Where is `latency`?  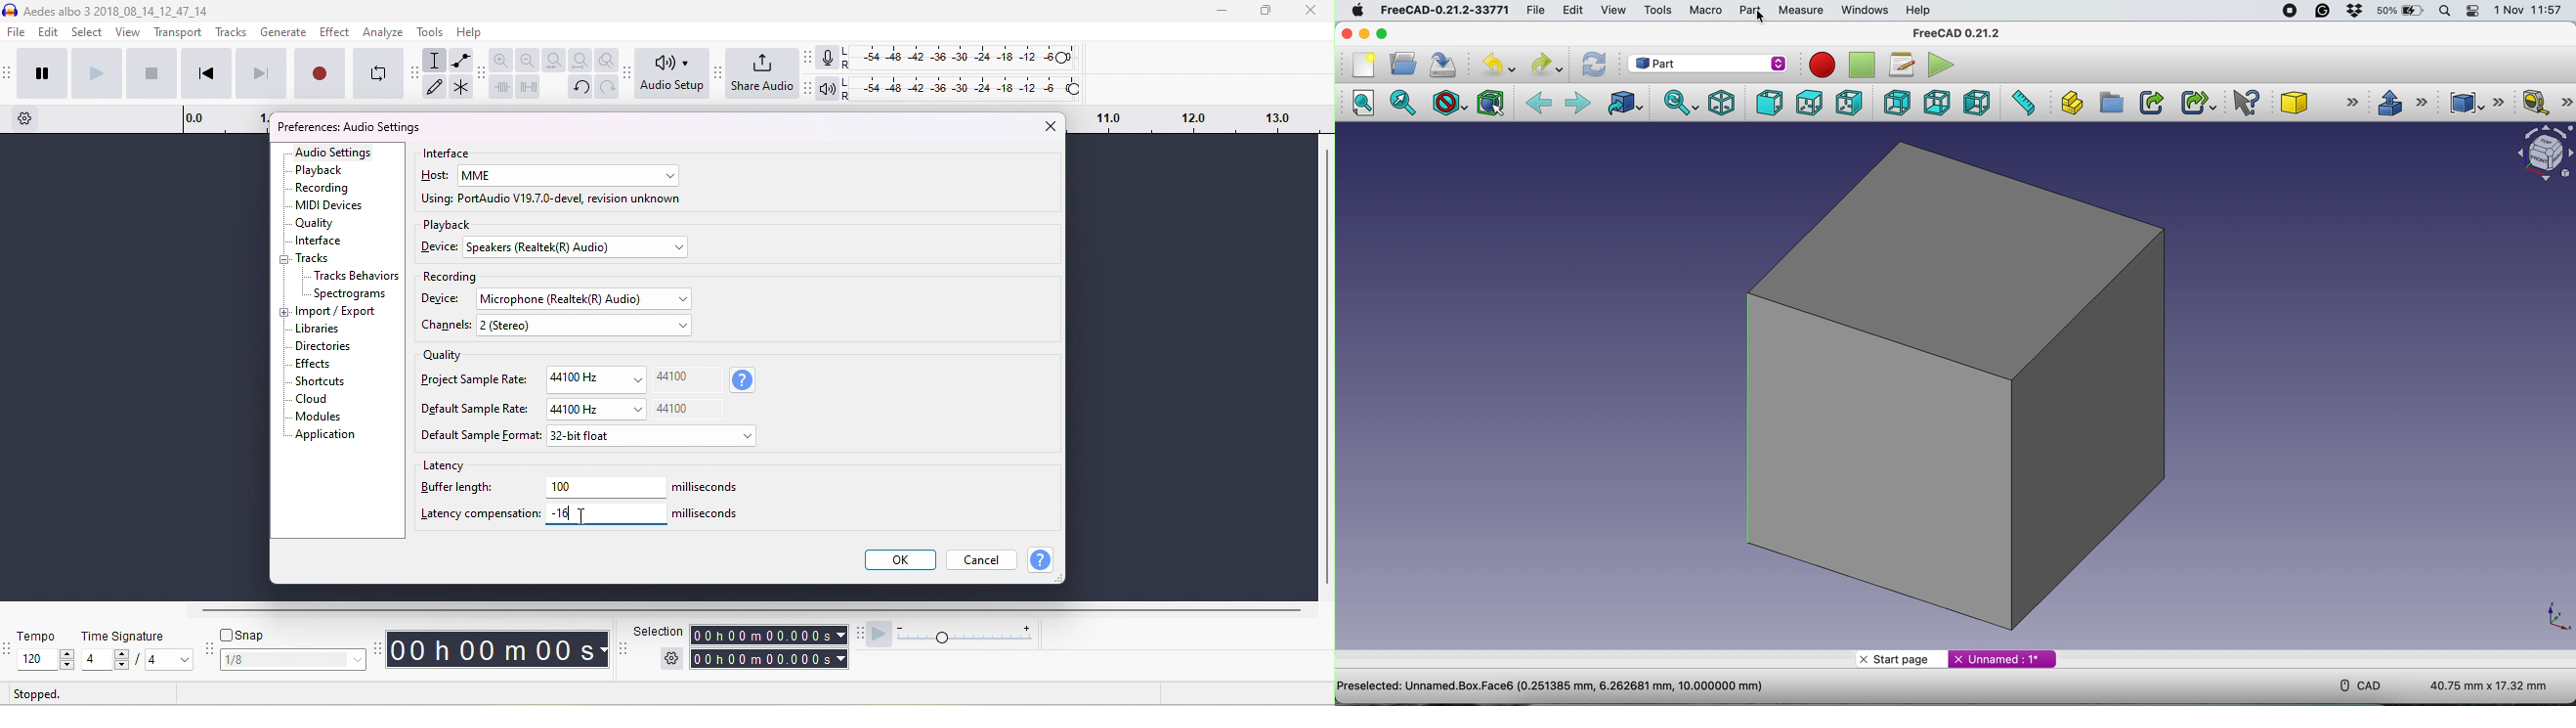 latency is located at coordinates (447, 464).